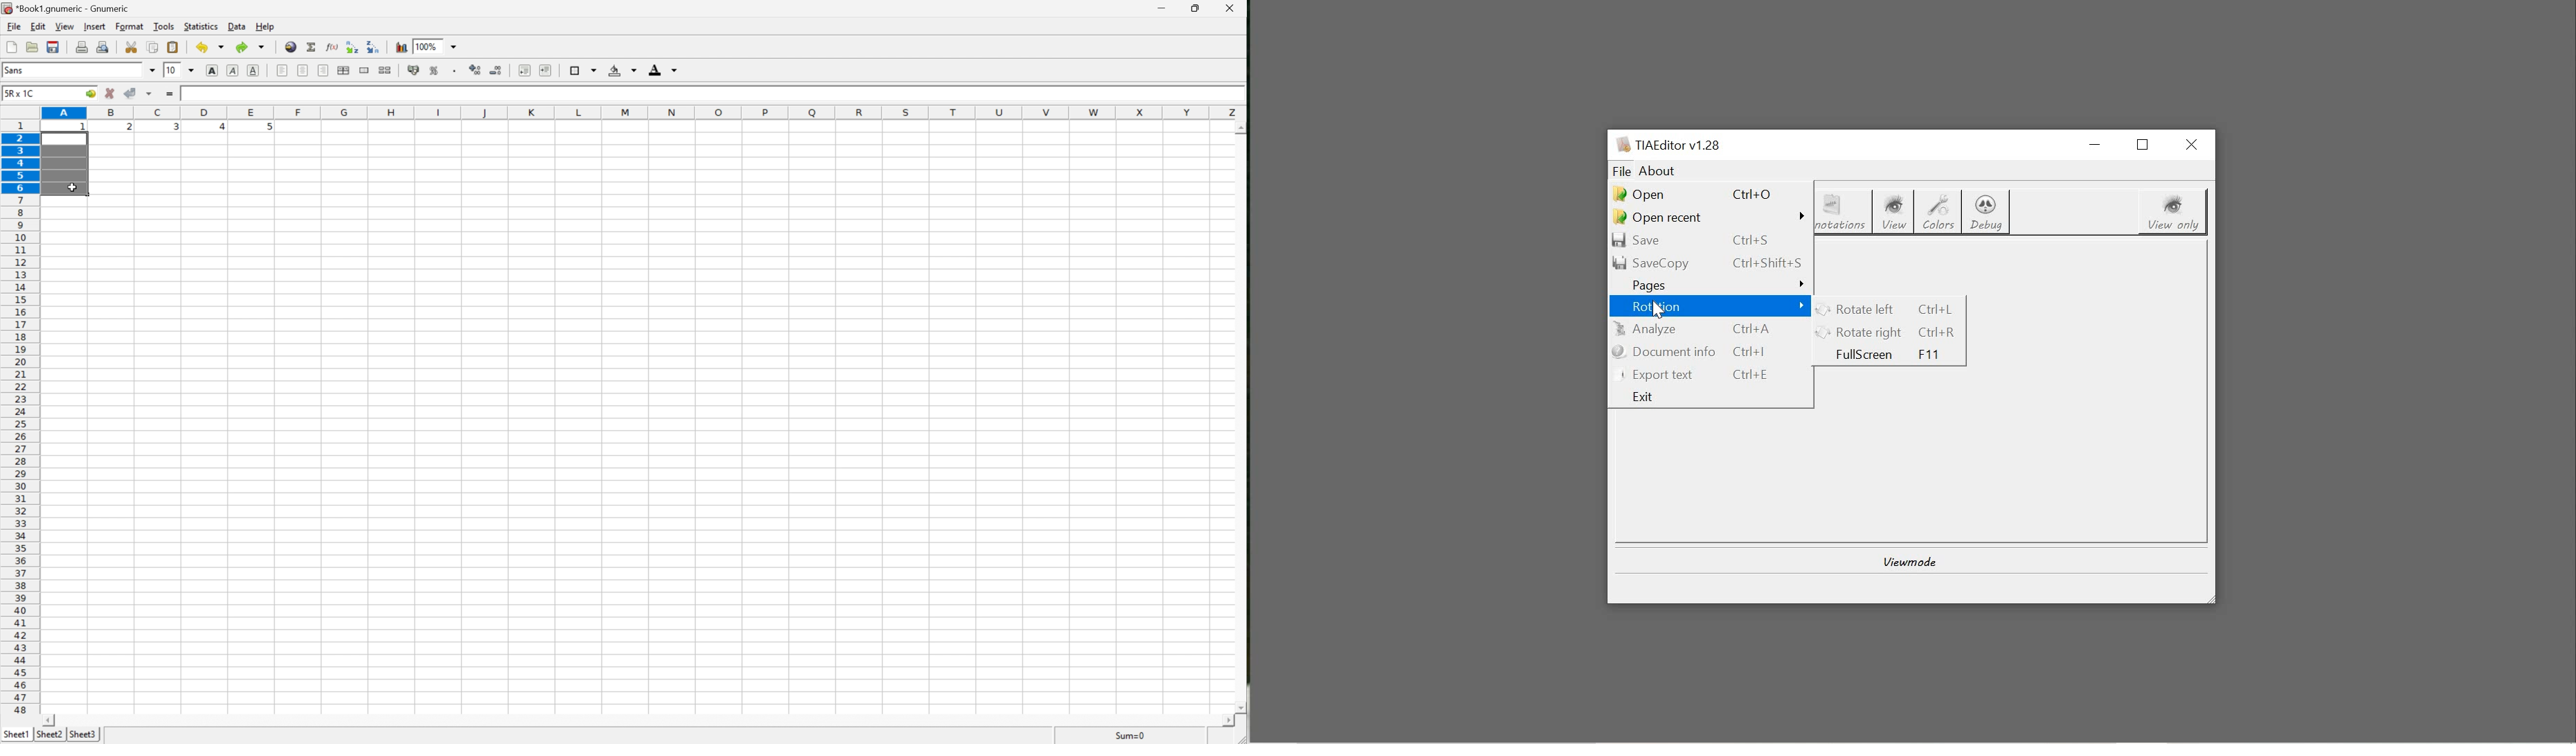 The width and height of the screenshot is (2576, 756). I want to click on insert chart, so click(401, 47).